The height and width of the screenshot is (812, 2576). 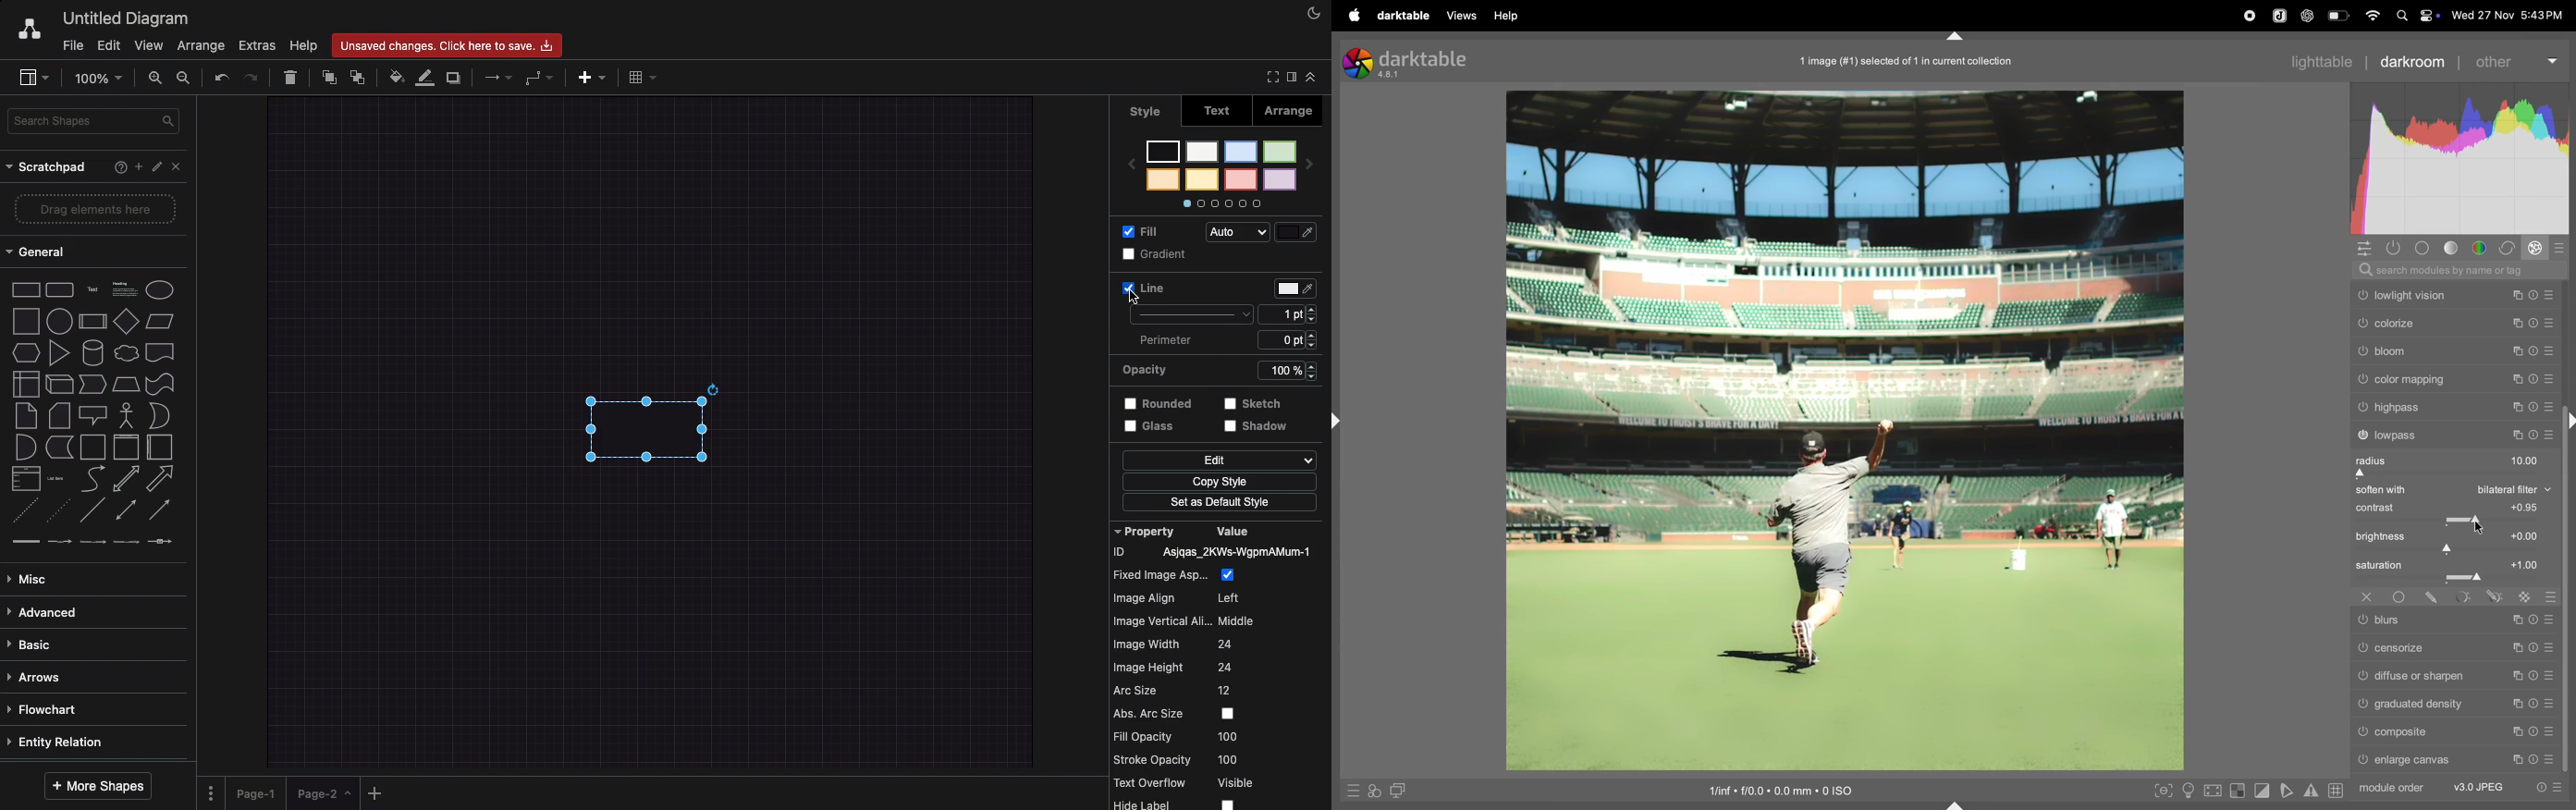 What do you see at coordinates (2454, 621) in the screenshot?
I see `blurs` at bounding box center [2454, 621].